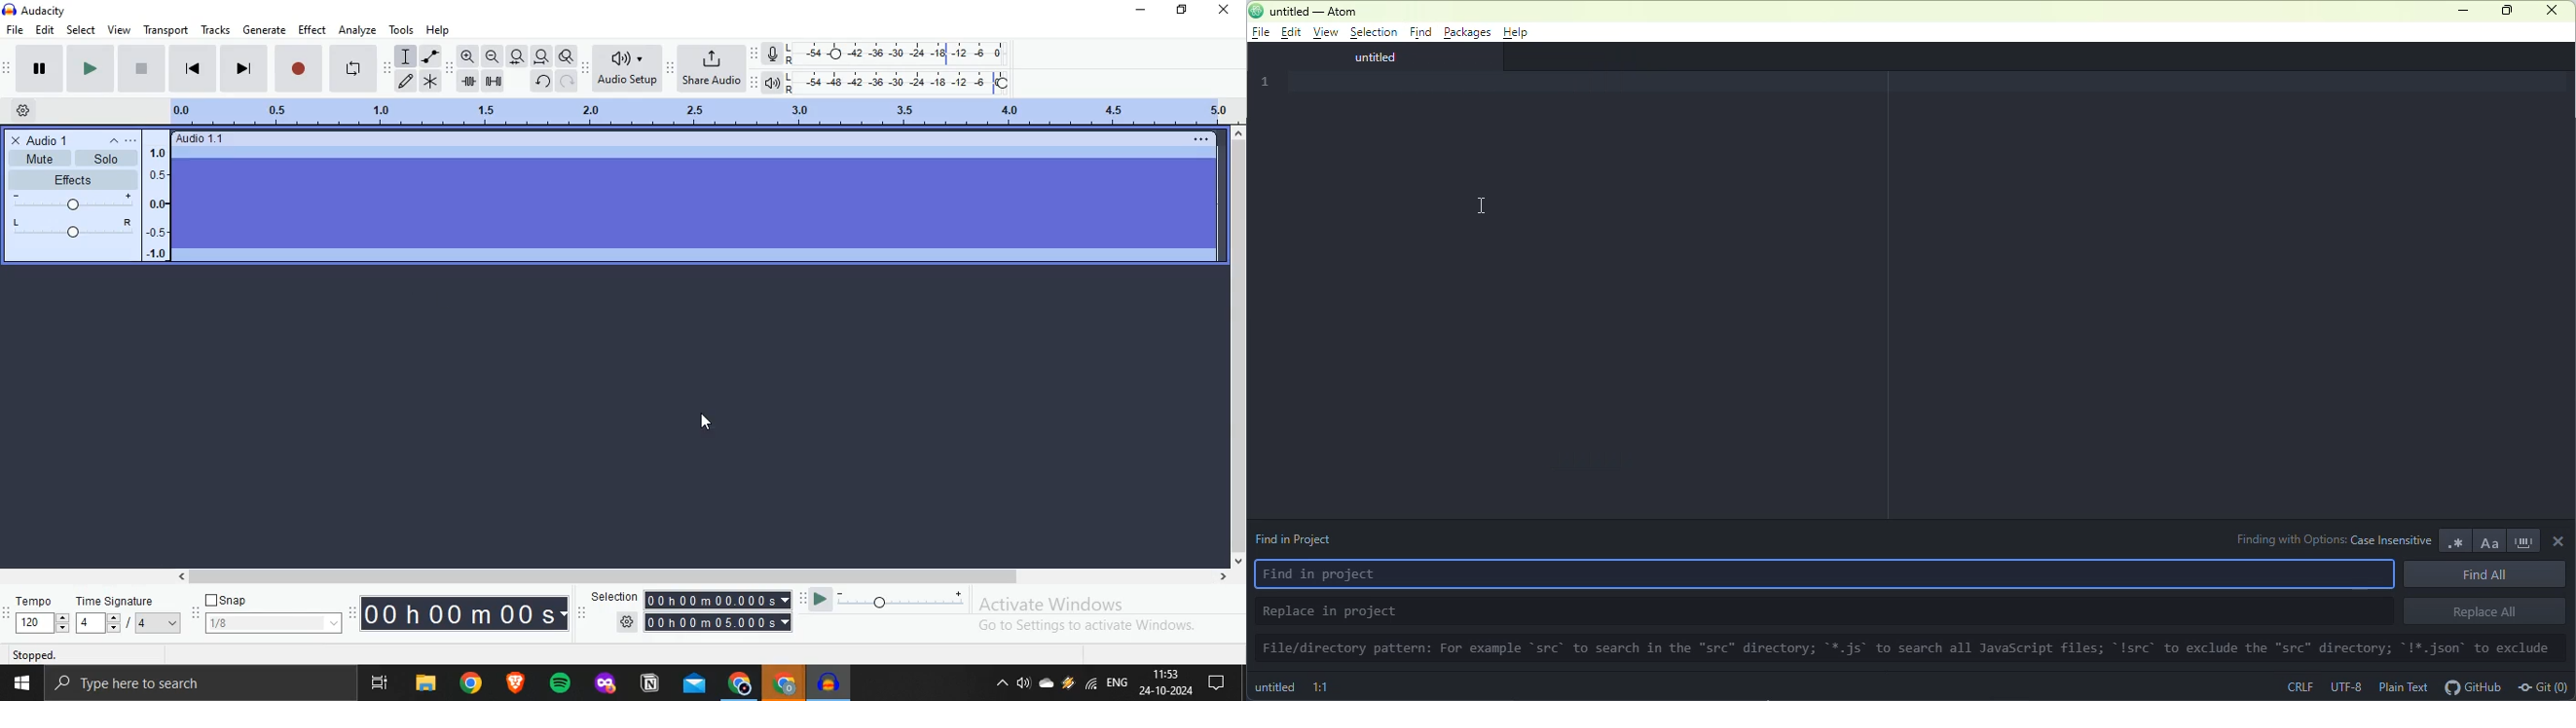 This screenshot has height=728, width=2576. What do you see at coordinates (197, 69) in the screenshot?
I see `Backward` at bounding box center [197, 69].